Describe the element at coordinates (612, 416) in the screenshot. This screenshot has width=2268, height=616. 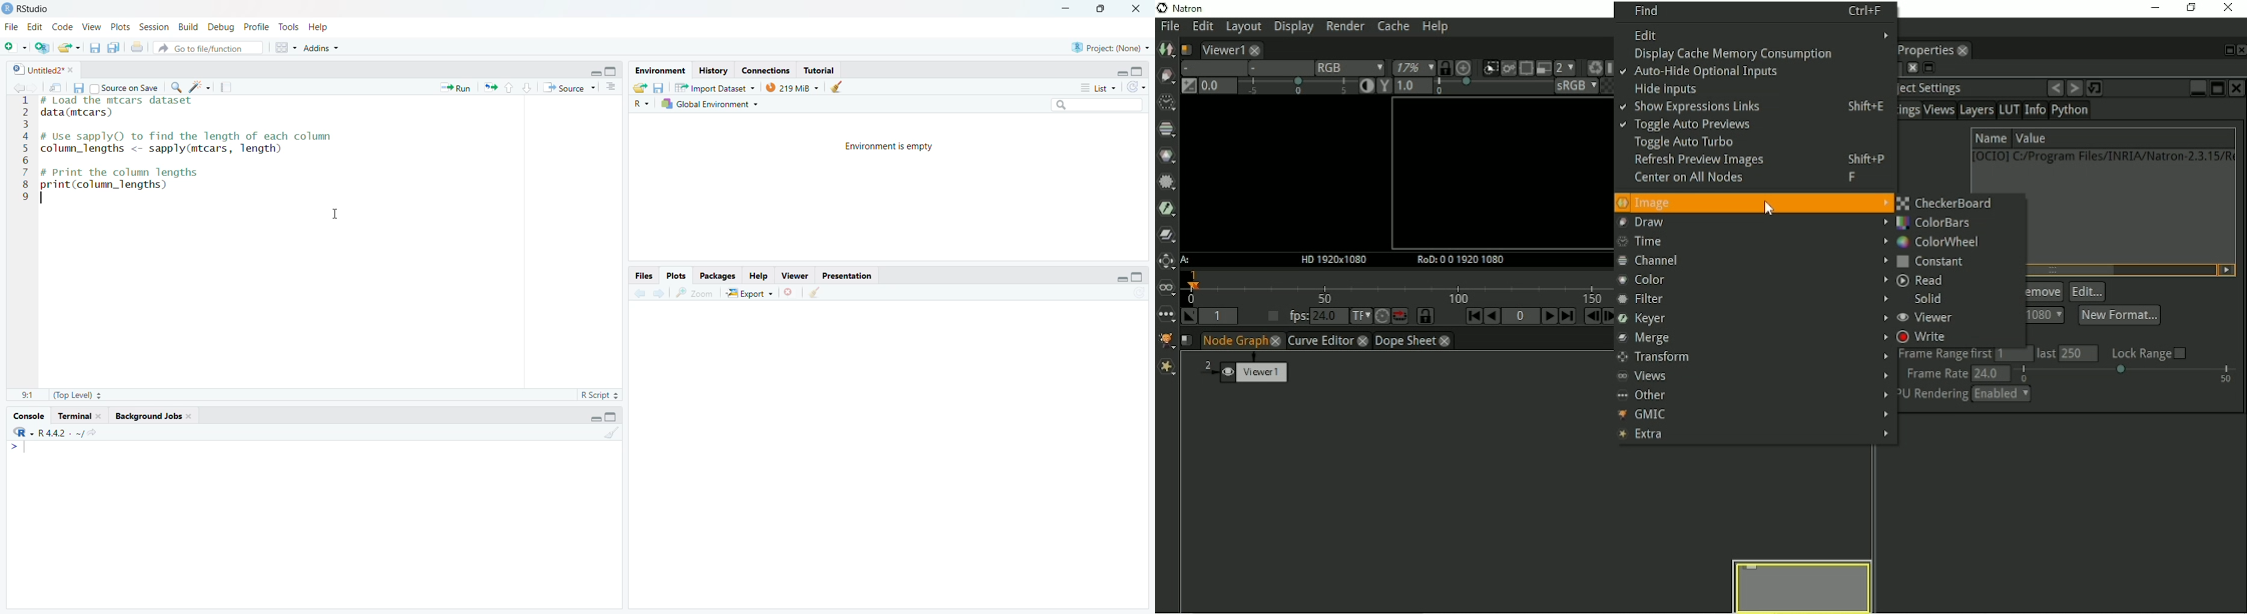
I see `Full Height` at that location.